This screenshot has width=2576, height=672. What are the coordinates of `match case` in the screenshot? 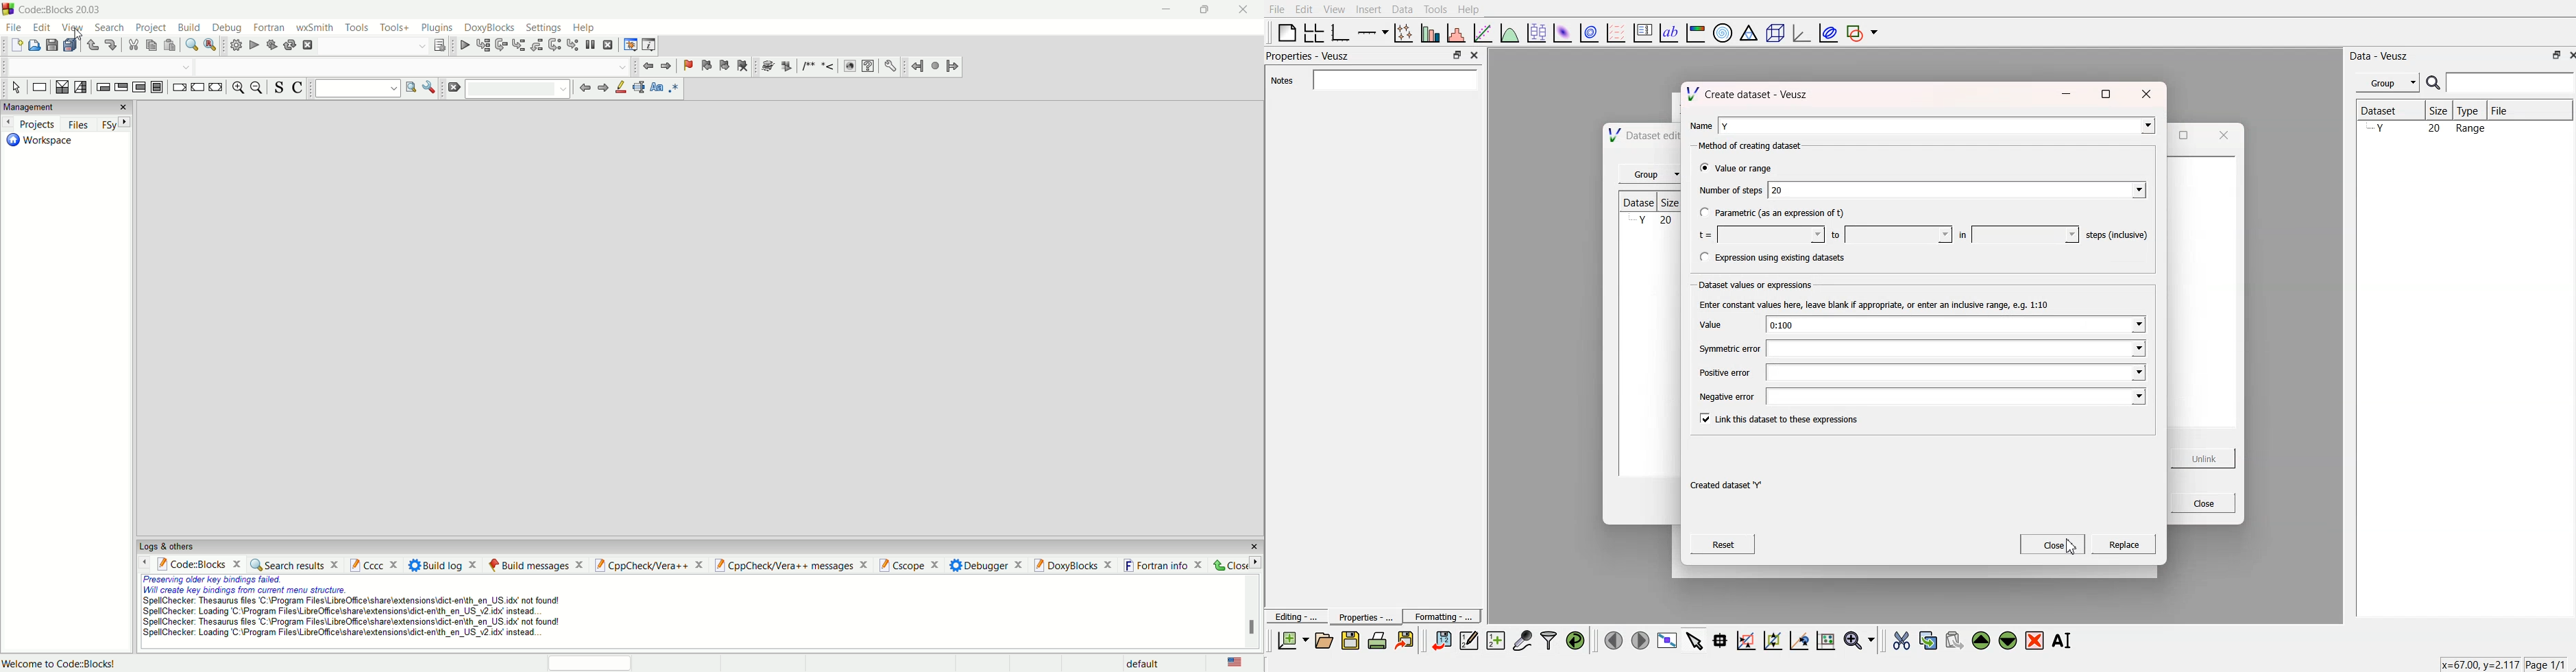 It's located at (657, 90).